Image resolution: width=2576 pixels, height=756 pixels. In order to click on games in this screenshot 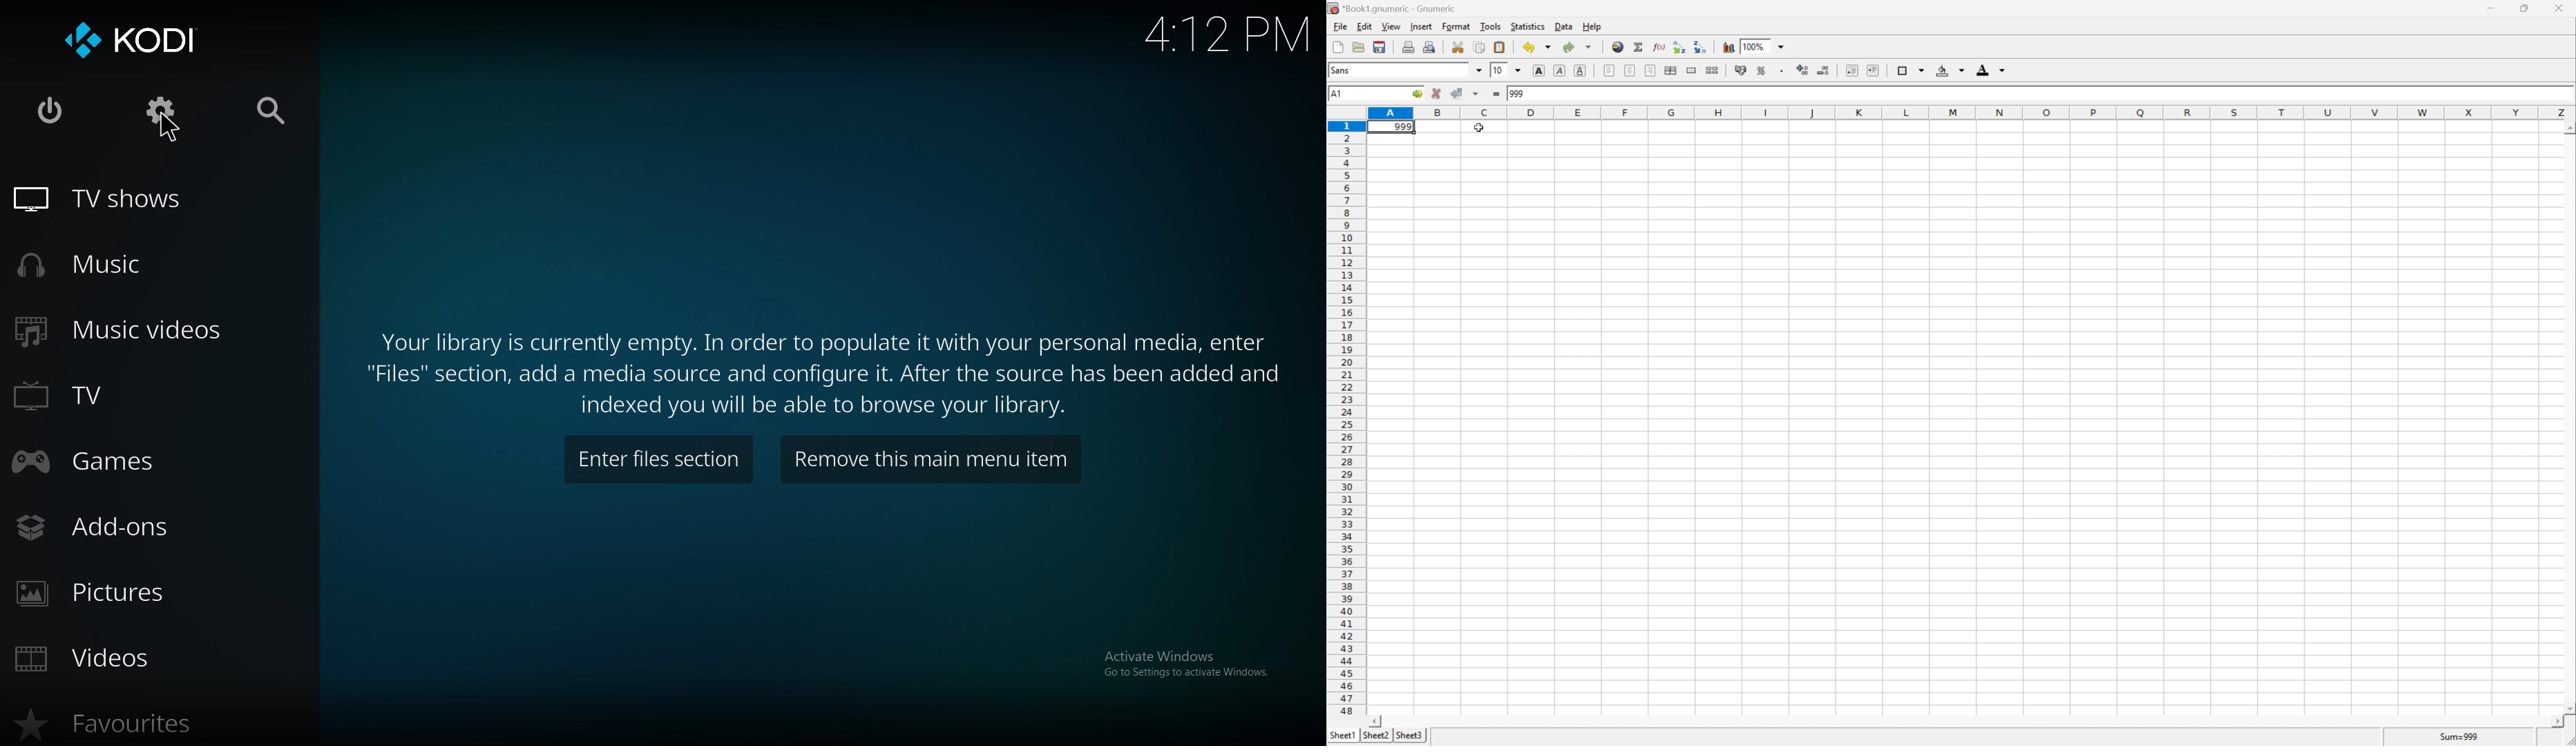, I will do `click(102, 463)`.